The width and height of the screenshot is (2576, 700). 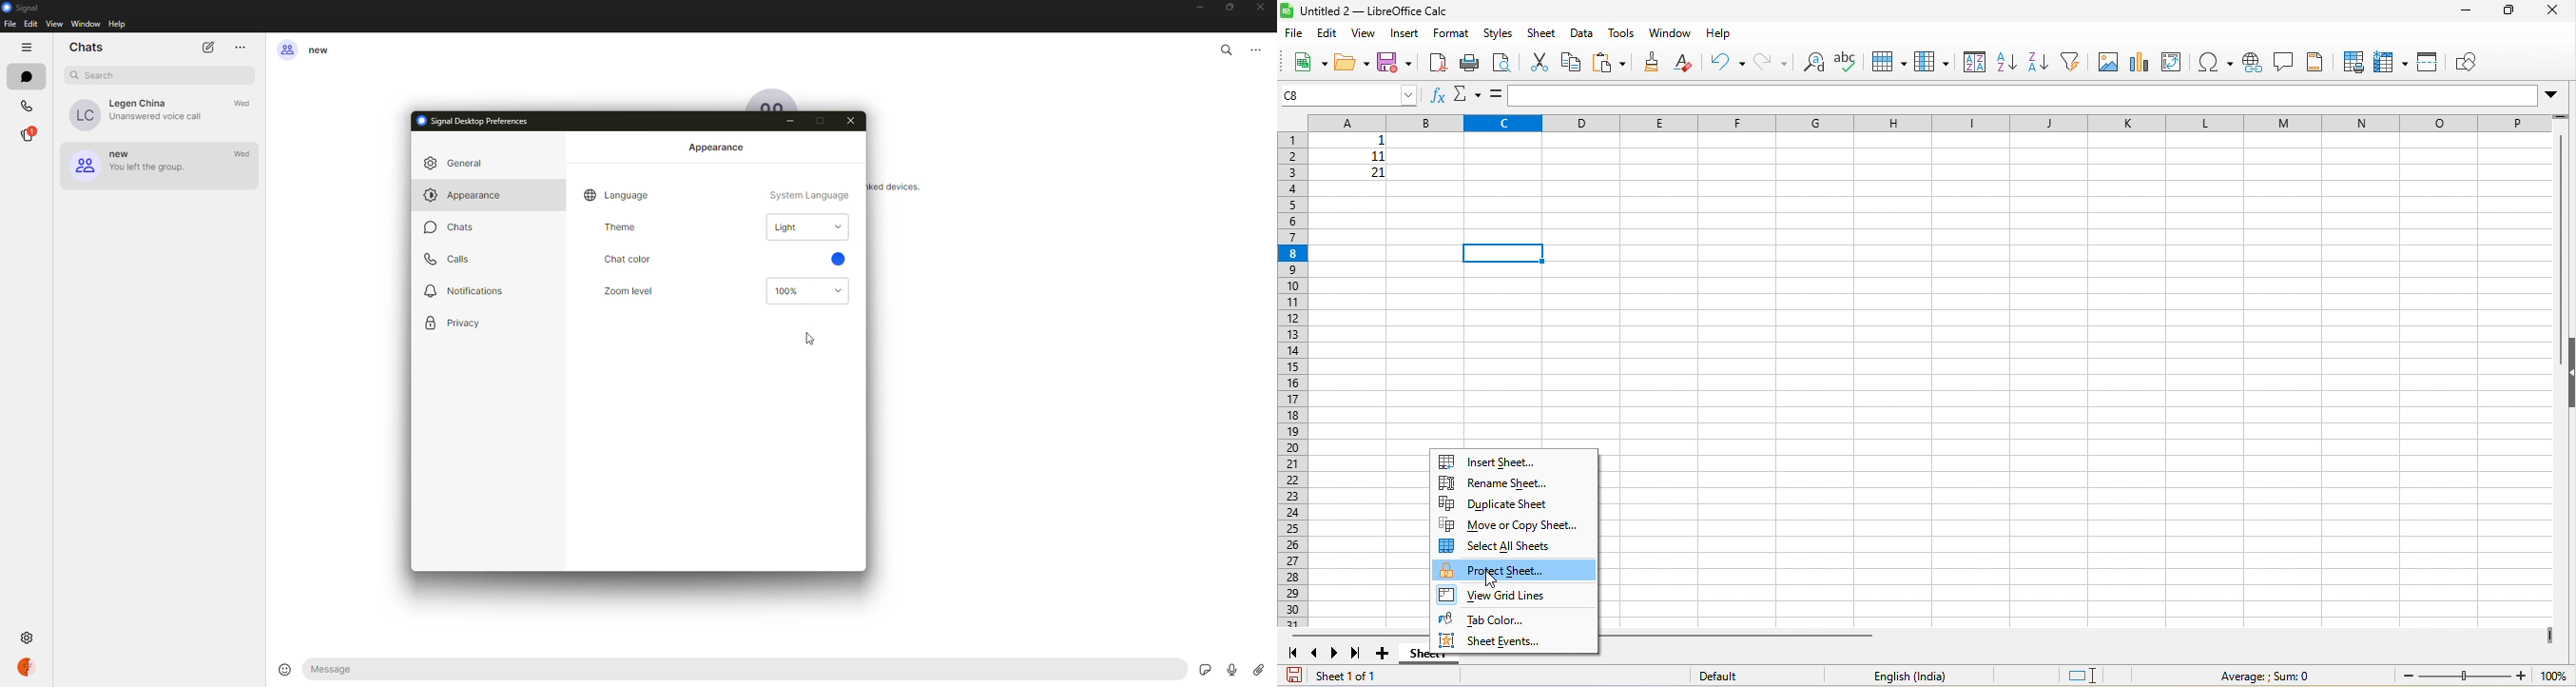 What do you see at coordinates (245, 105) in the screenshot?
I see `wed` at bounding box center [245, 105].